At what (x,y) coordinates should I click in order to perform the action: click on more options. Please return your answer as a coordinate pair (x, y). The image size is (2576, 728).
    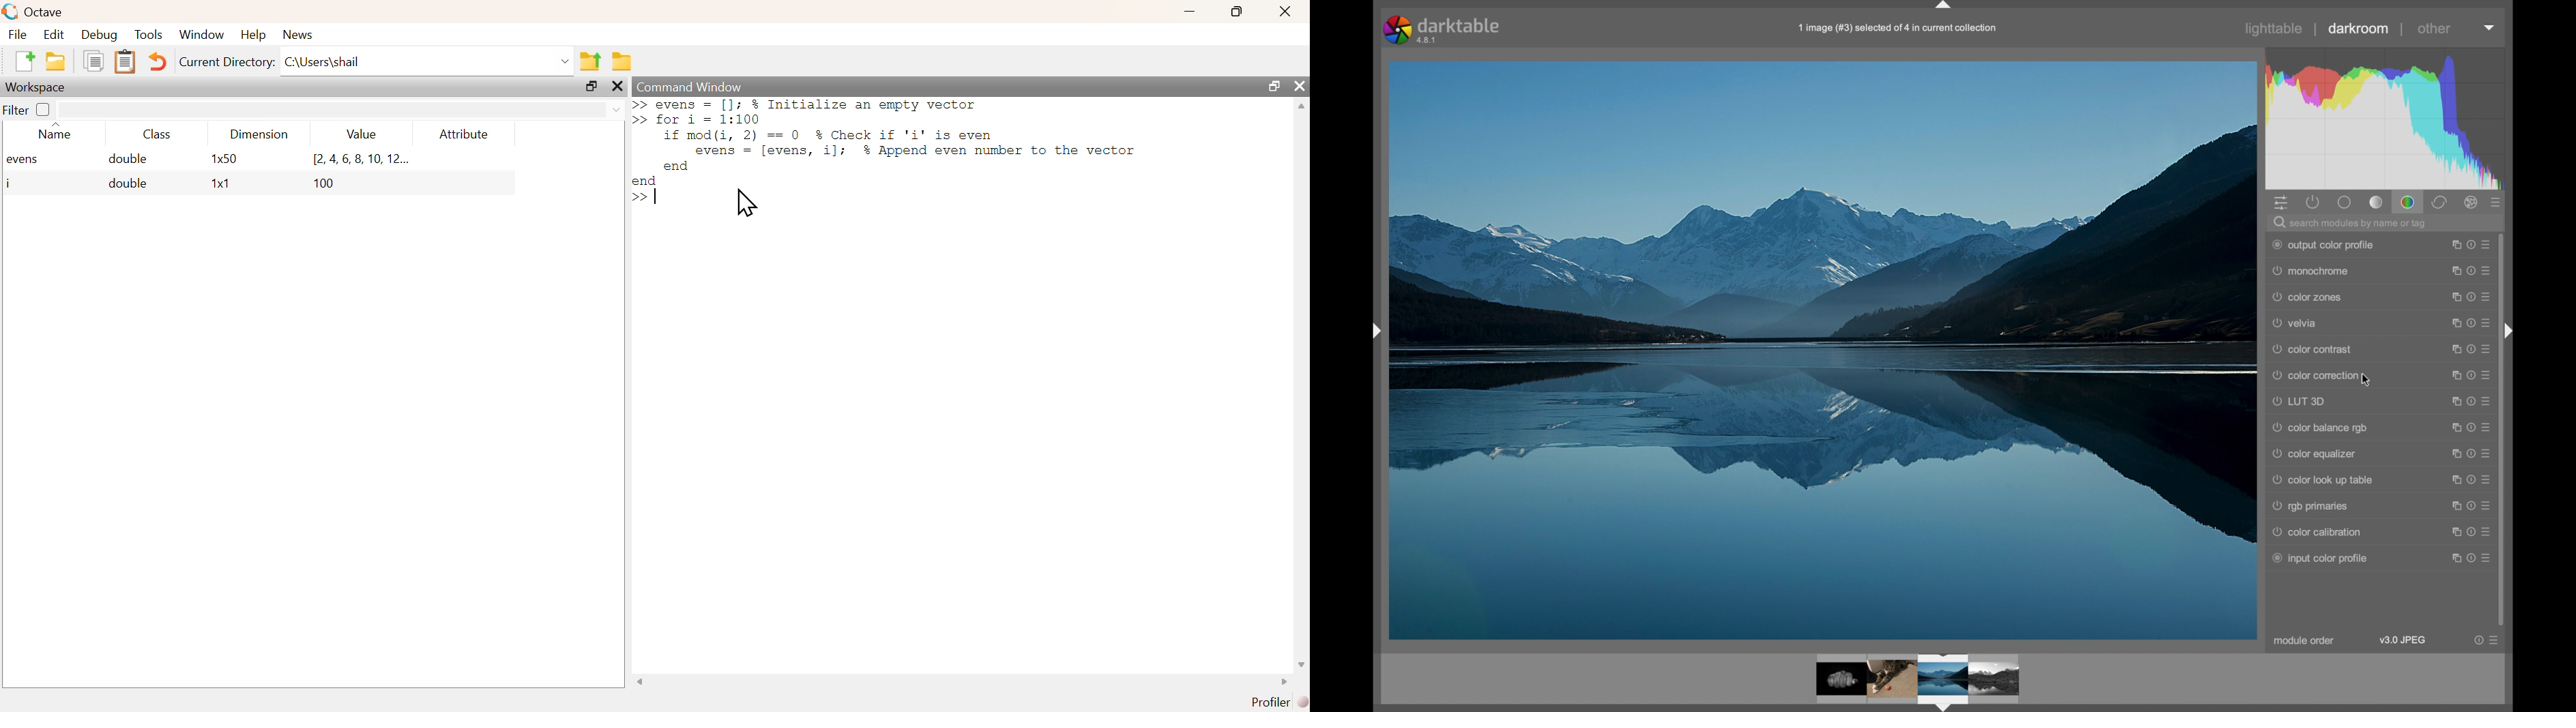
    Looking at the image, I should click on (2472, 532).